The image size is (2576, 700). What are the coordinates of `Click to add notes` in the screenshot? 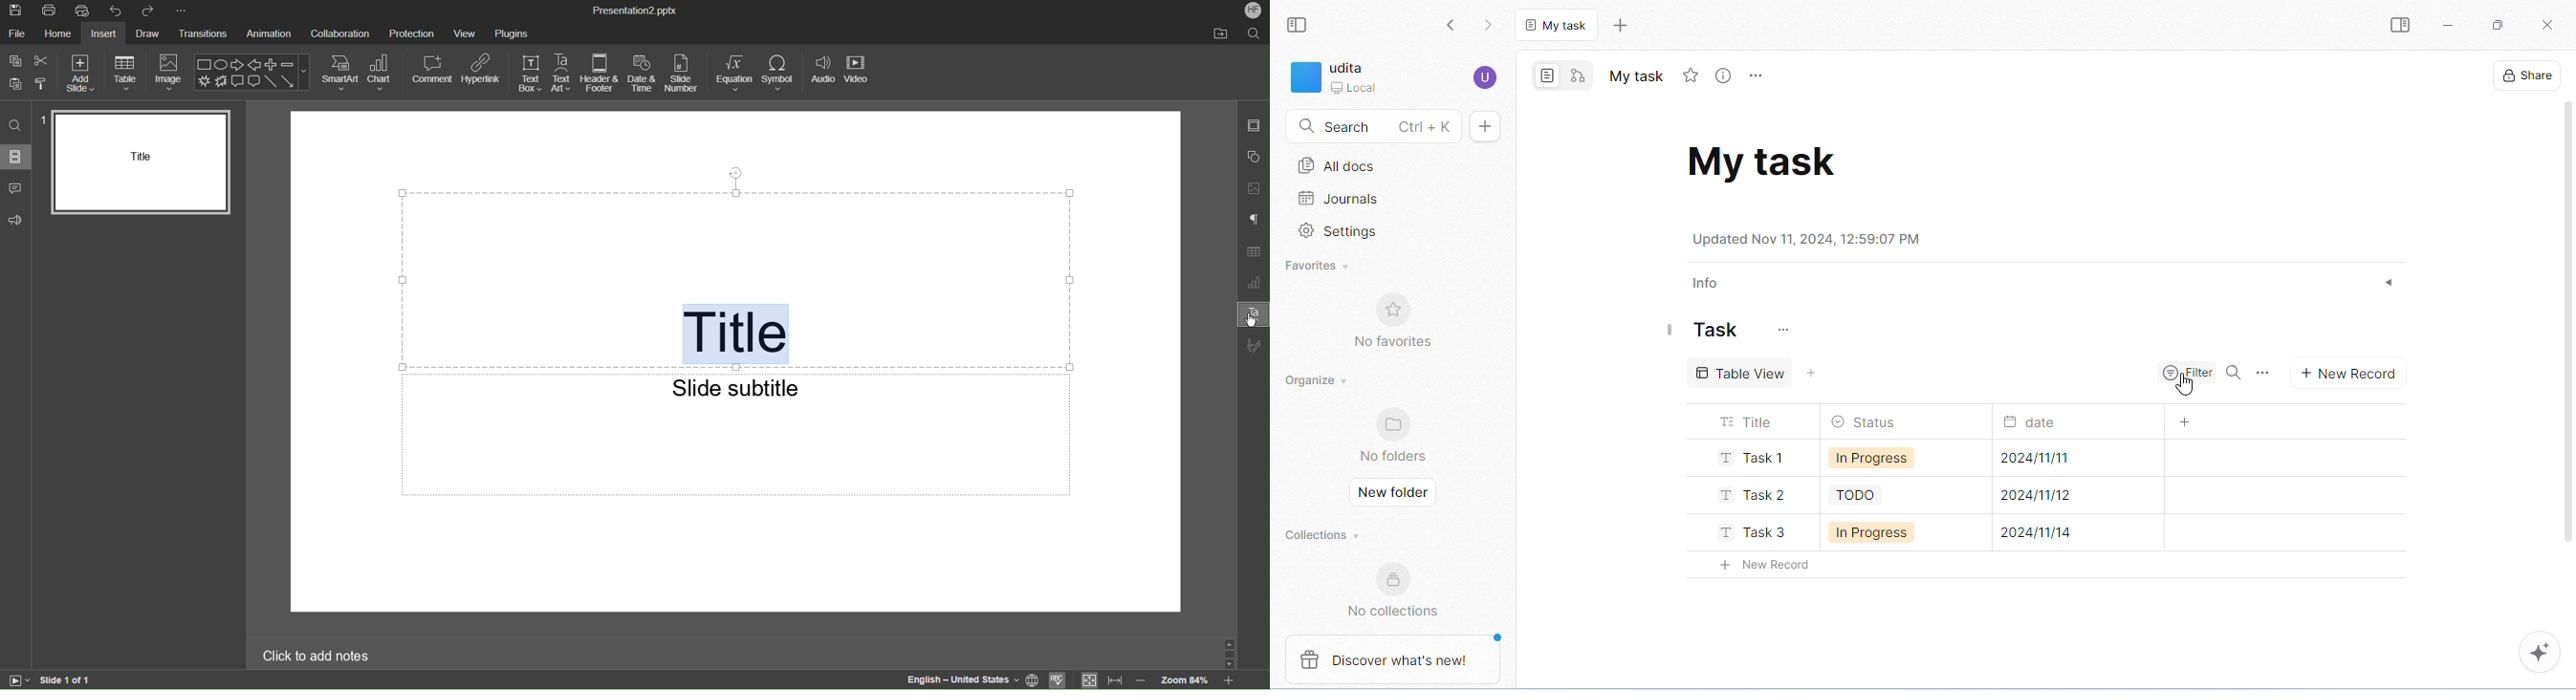 It's located at (316, 657).